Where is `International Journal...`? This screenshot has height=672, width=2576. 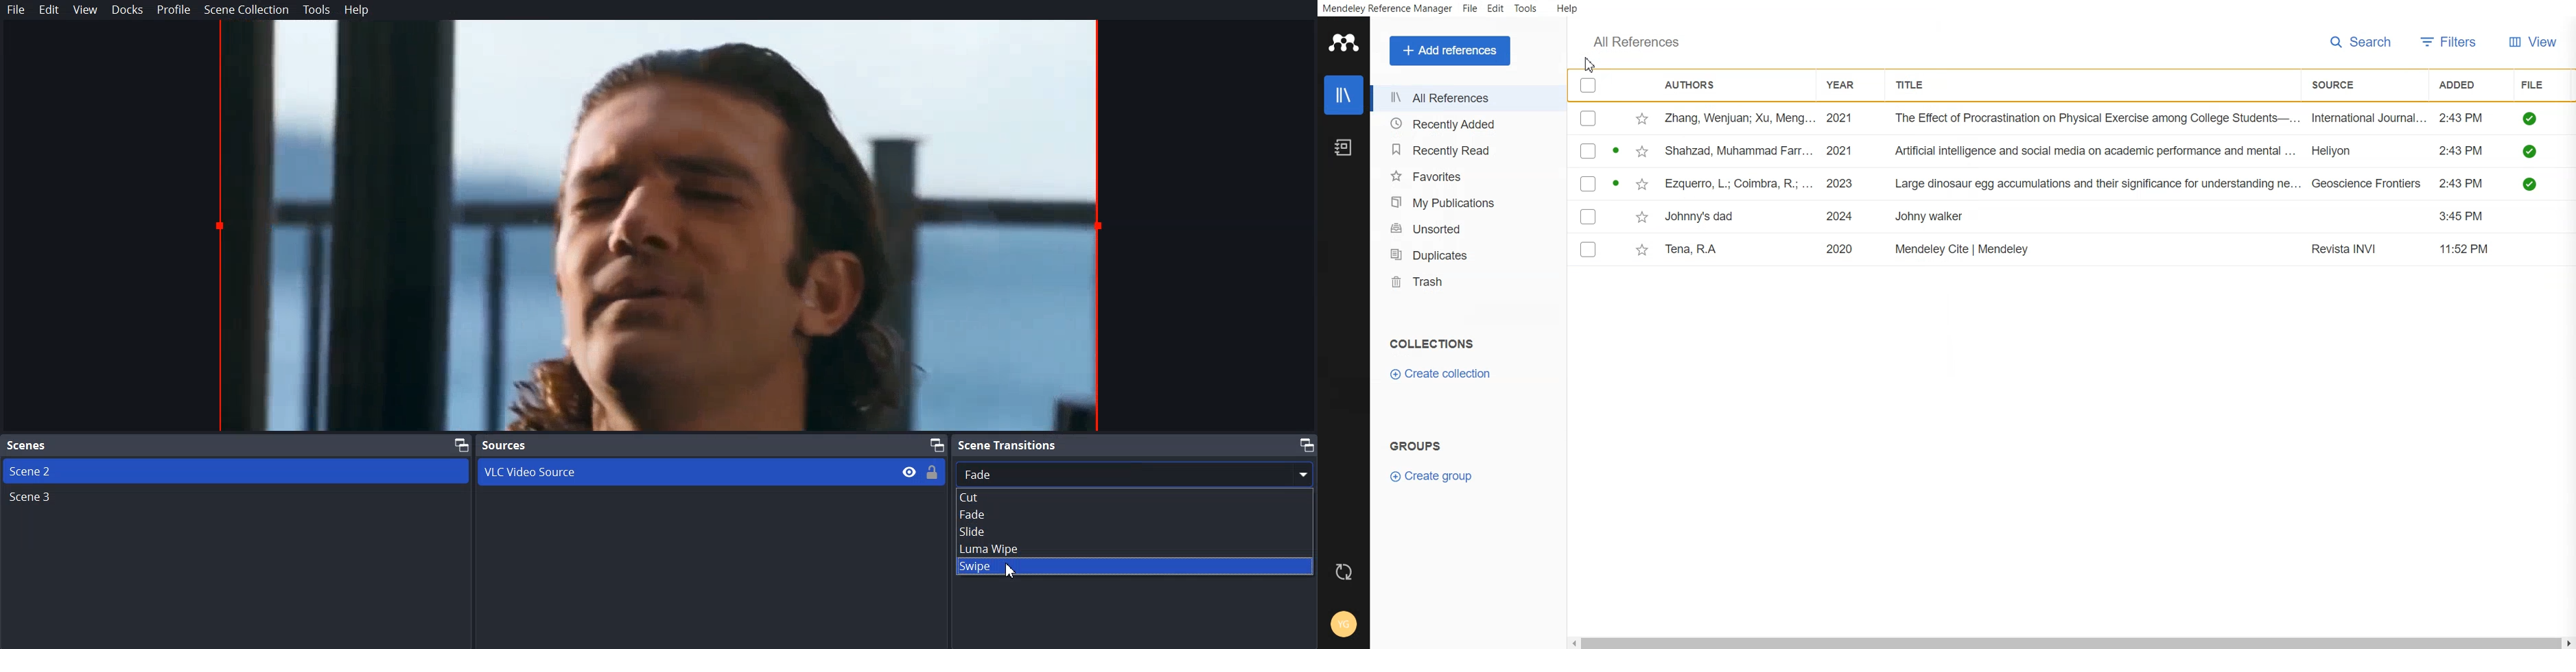
International Journal... is located at coordinates (2370, 118).